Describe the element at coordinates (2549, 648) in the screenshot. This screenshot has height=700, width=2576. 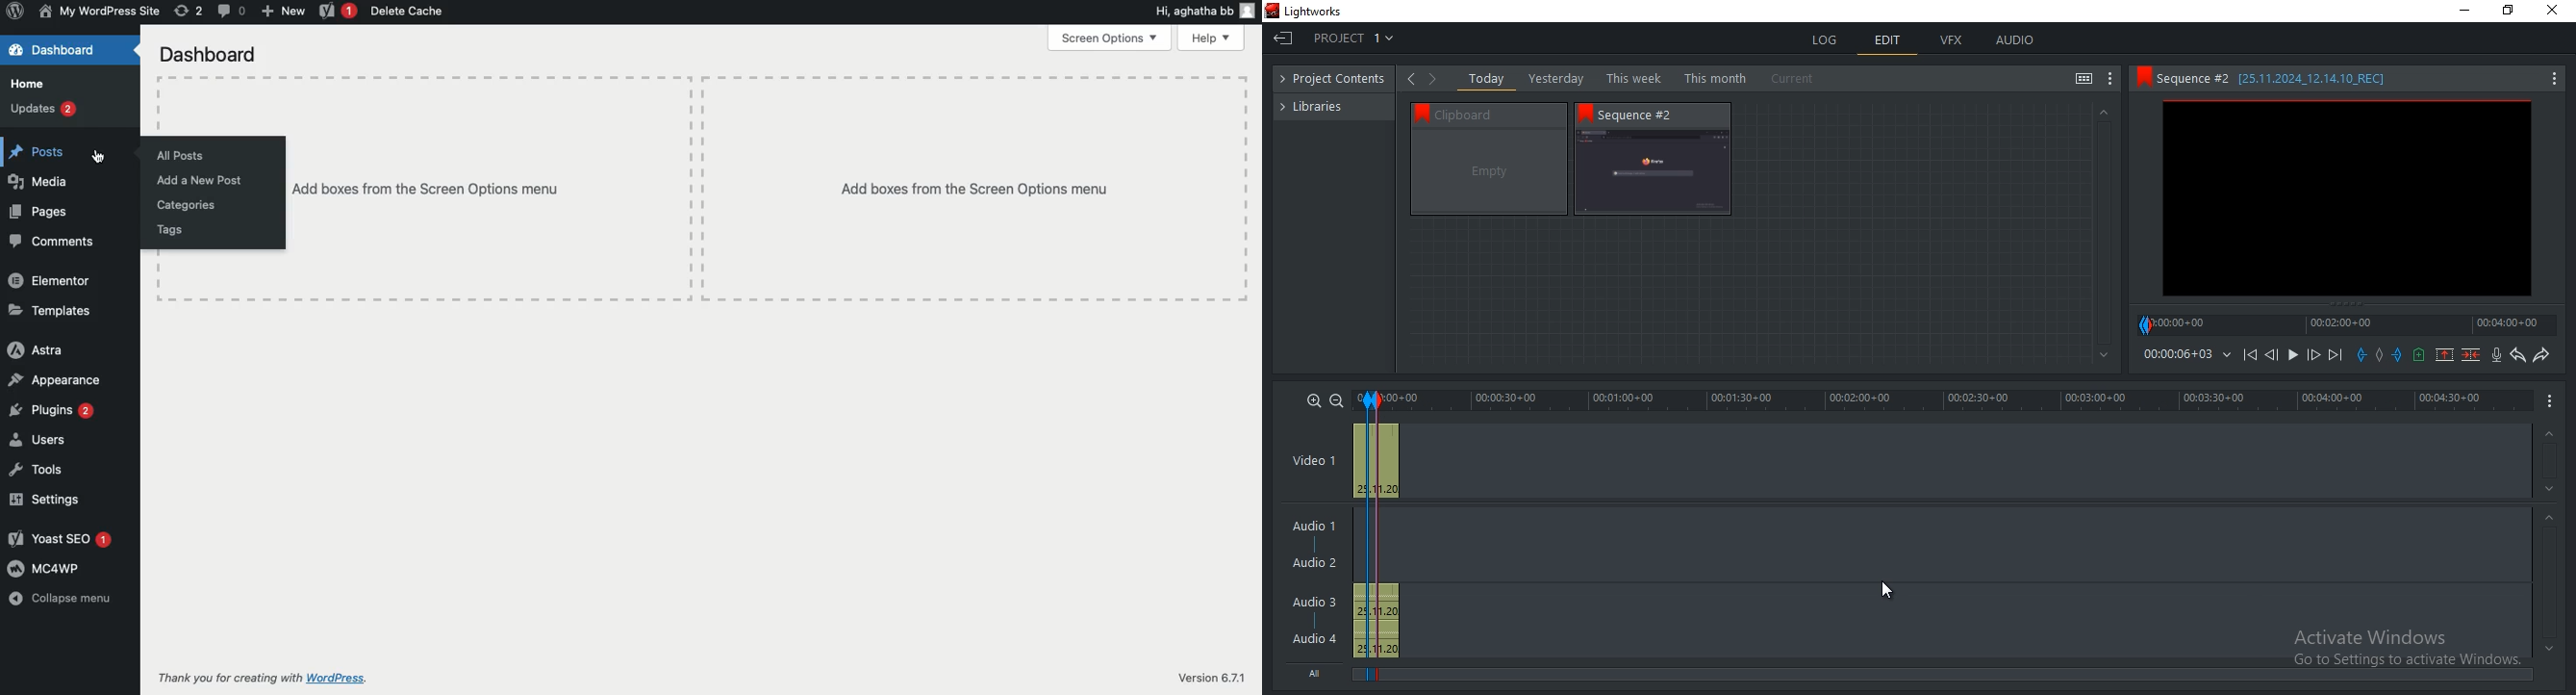
I see `Greyed out down arrow` at that location.